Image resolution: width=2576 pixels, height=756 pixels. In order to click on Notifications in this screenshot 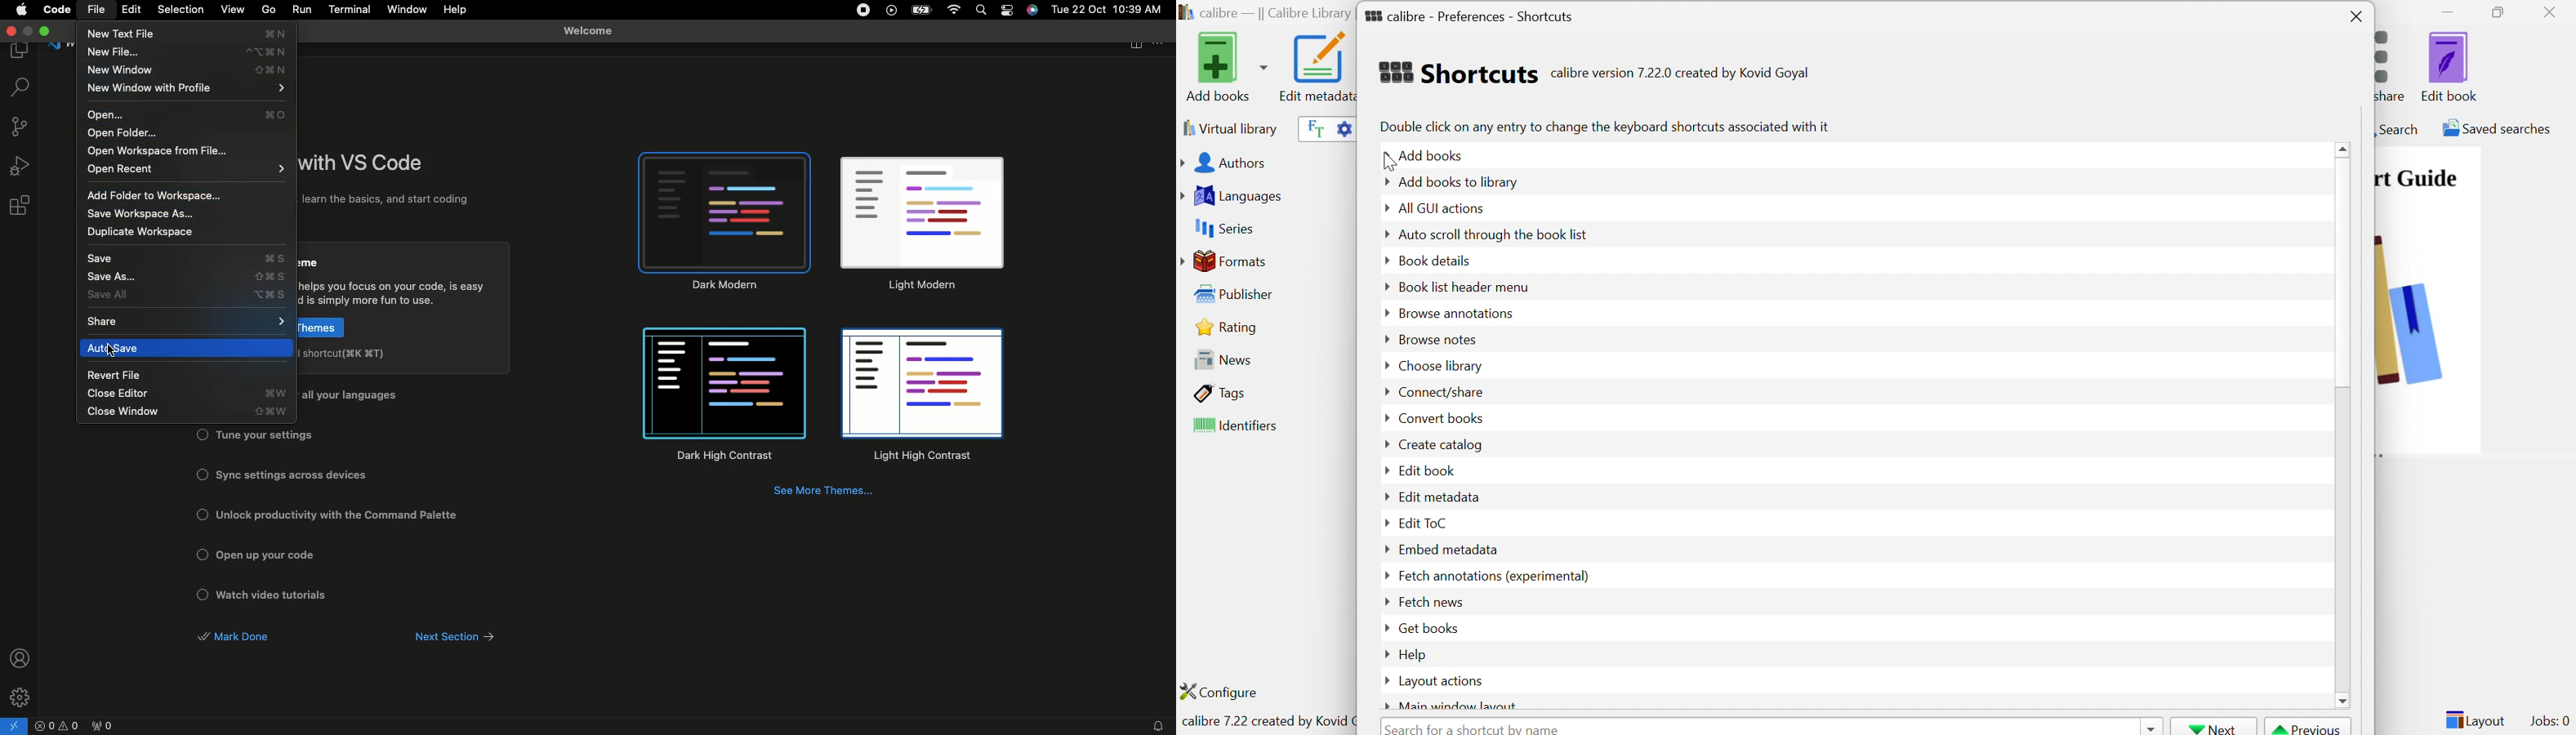, I will do `click(1156, 726)`.